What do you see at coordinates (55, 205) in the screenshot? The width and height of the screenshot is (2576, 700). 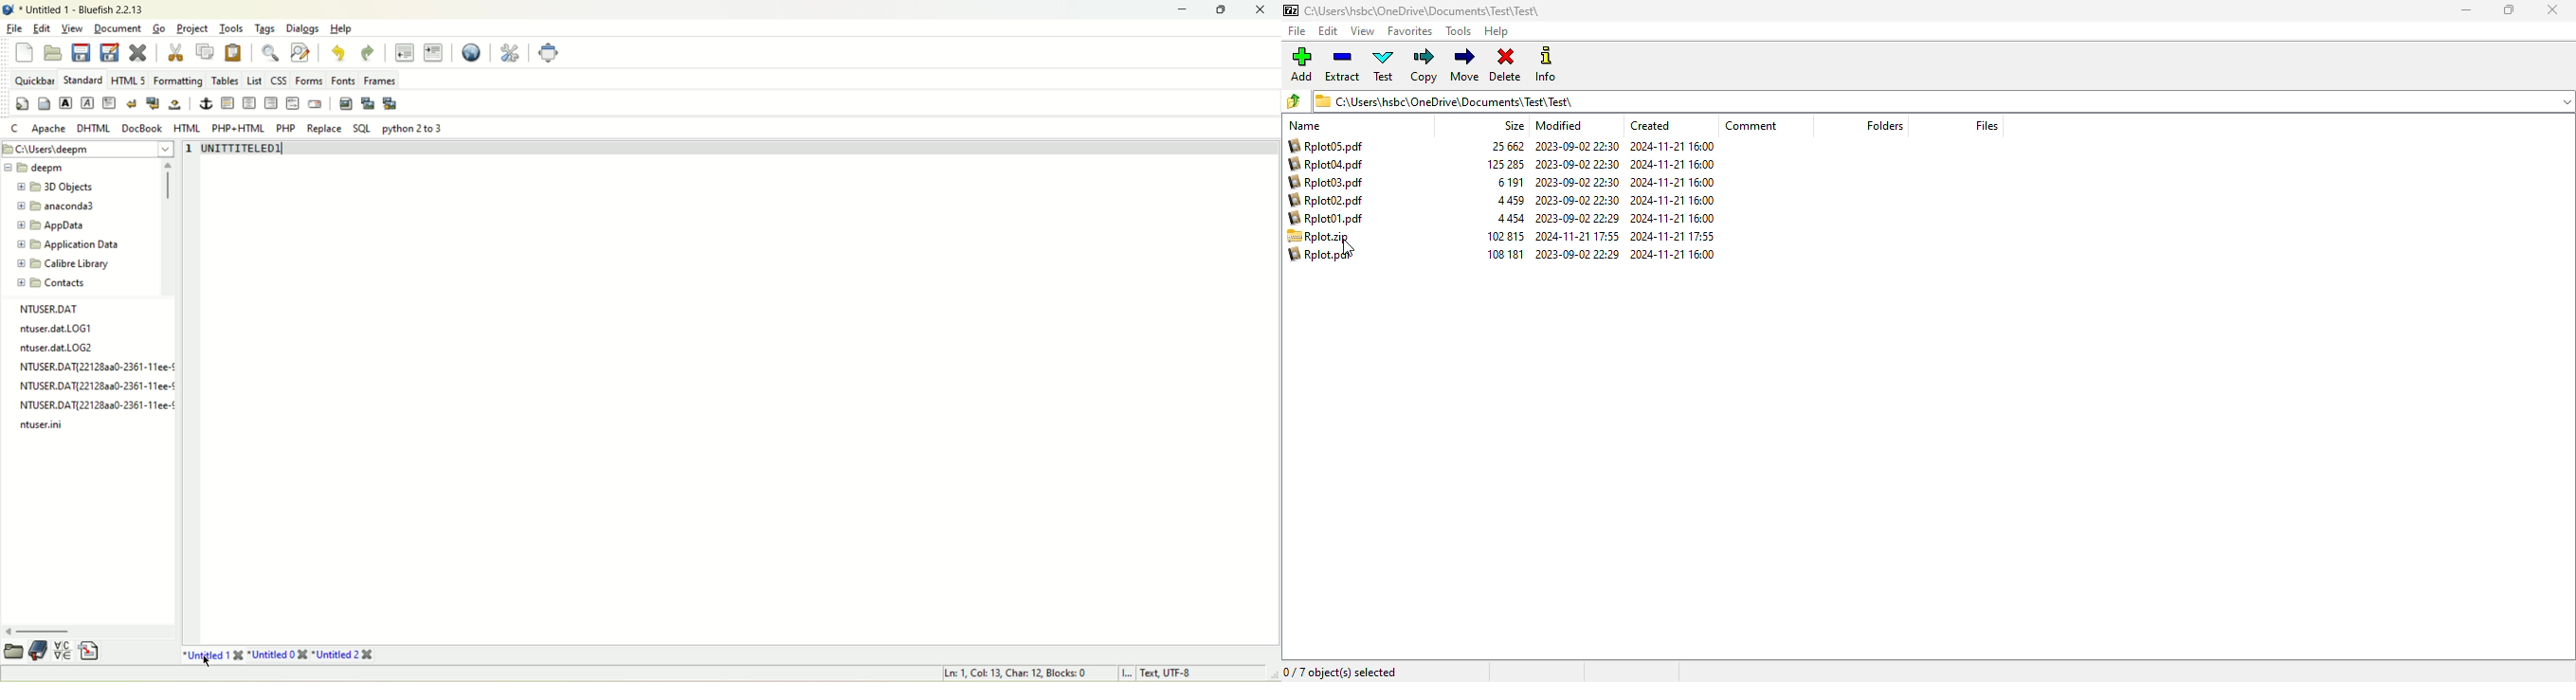 I see `anaconda3` at bounding box center [55, 205].